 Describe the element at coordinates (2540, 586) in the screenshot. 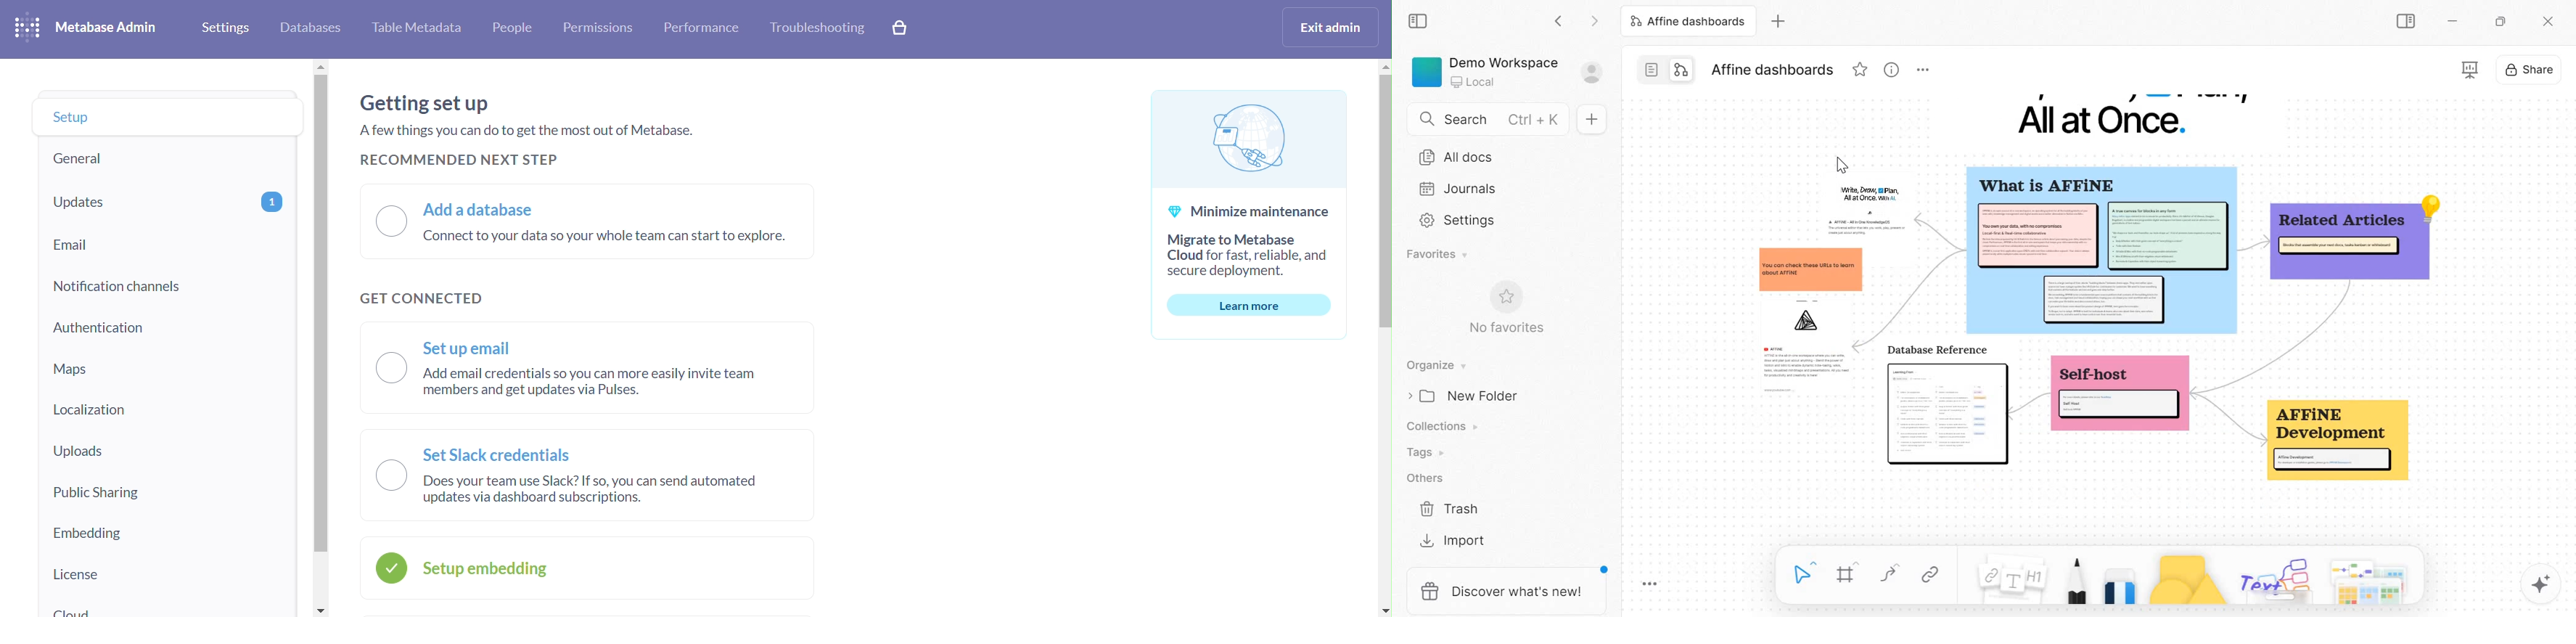

I see `magic tool` at that location.